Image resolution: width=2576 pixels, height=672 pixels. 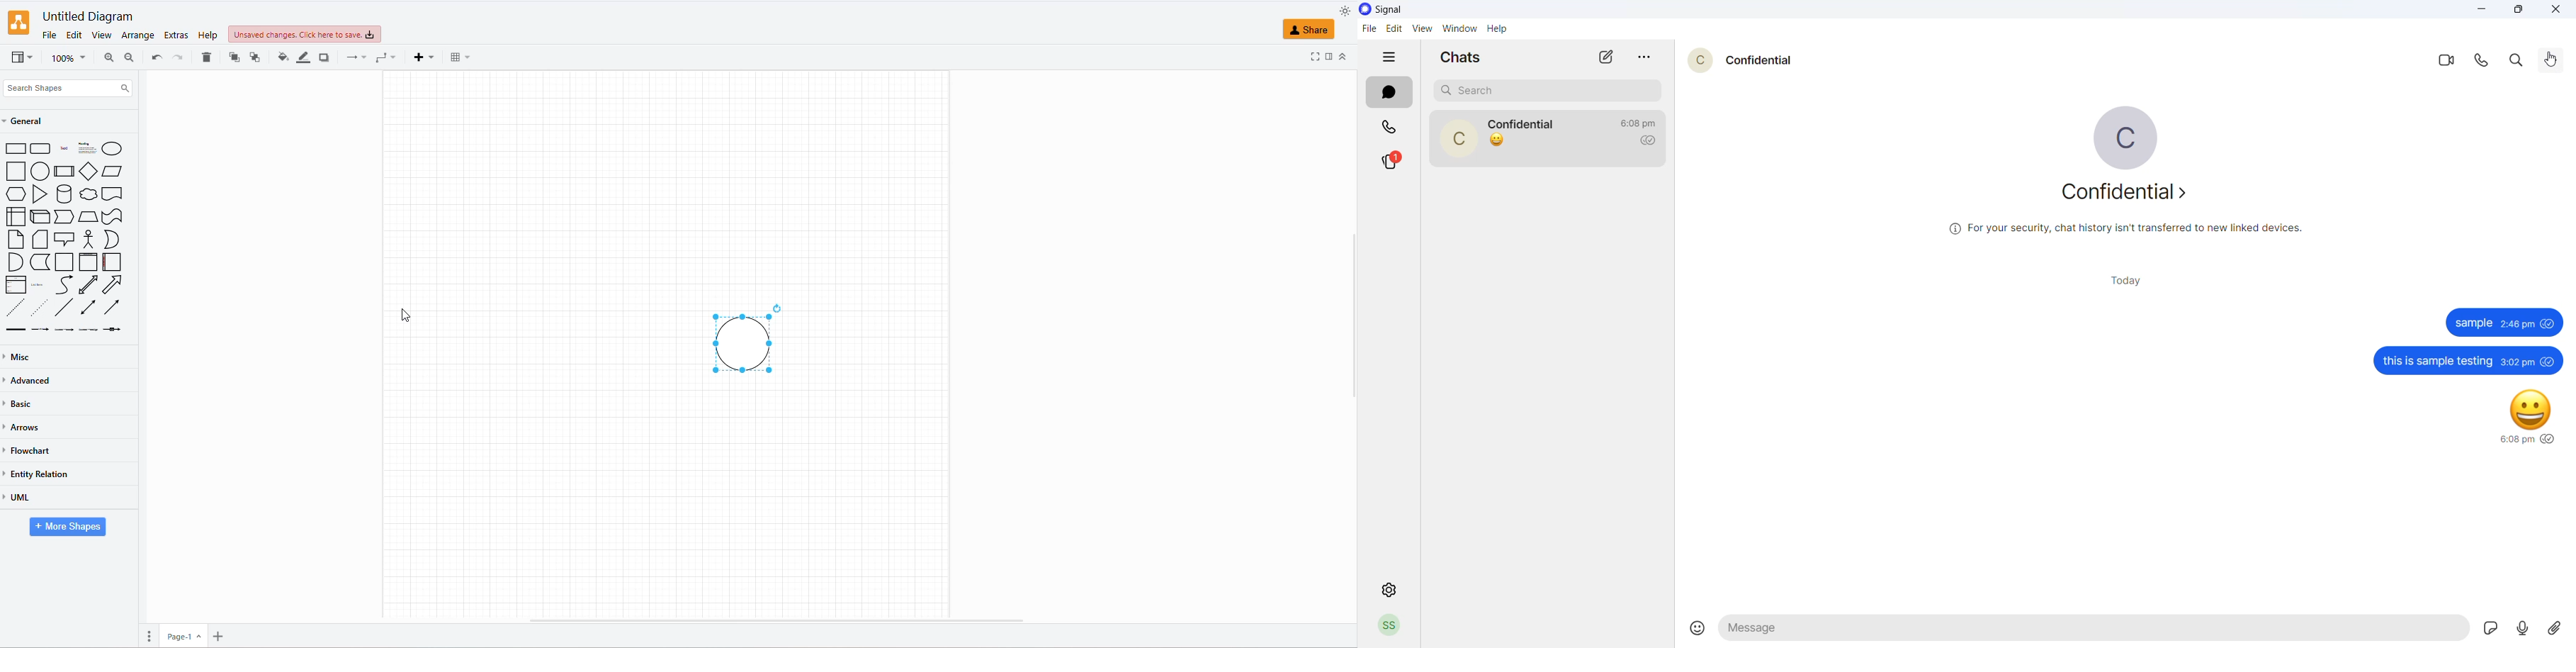 What do you see at coordinates (1522, 122) in the screenshot?
I see `contact name` at bounding box center [1522, 122].